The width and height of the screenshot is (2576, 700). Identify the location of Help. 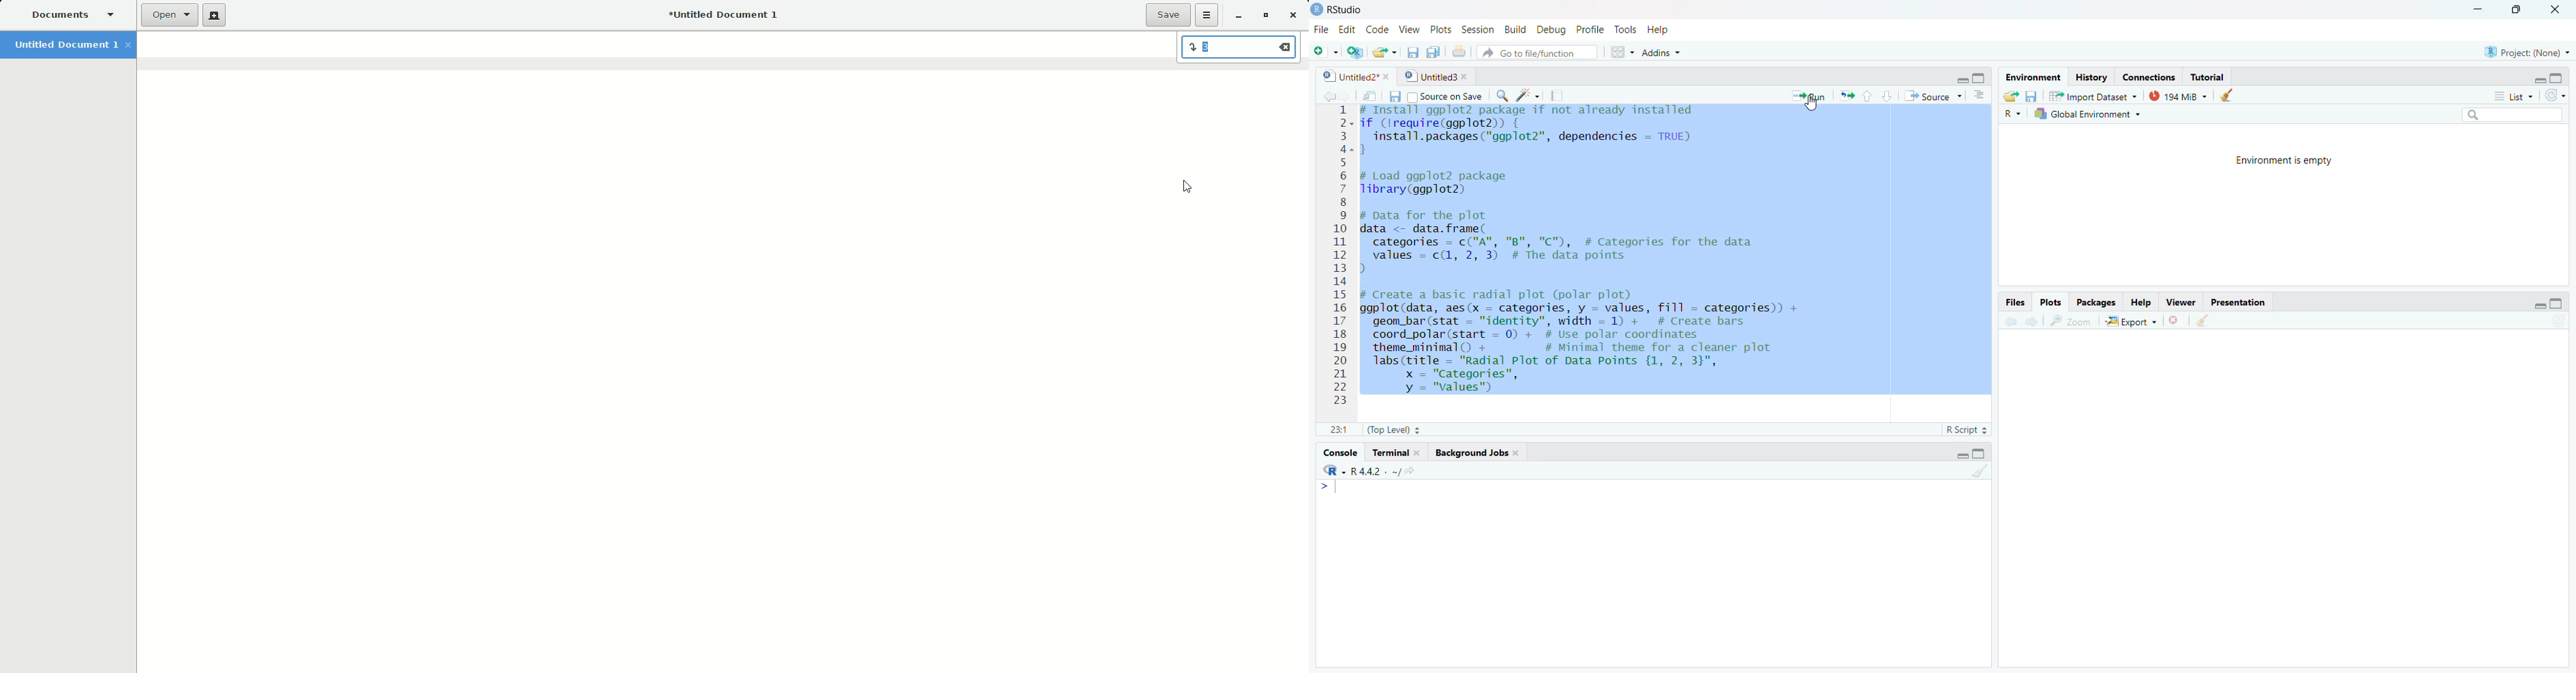
(2139, 304).